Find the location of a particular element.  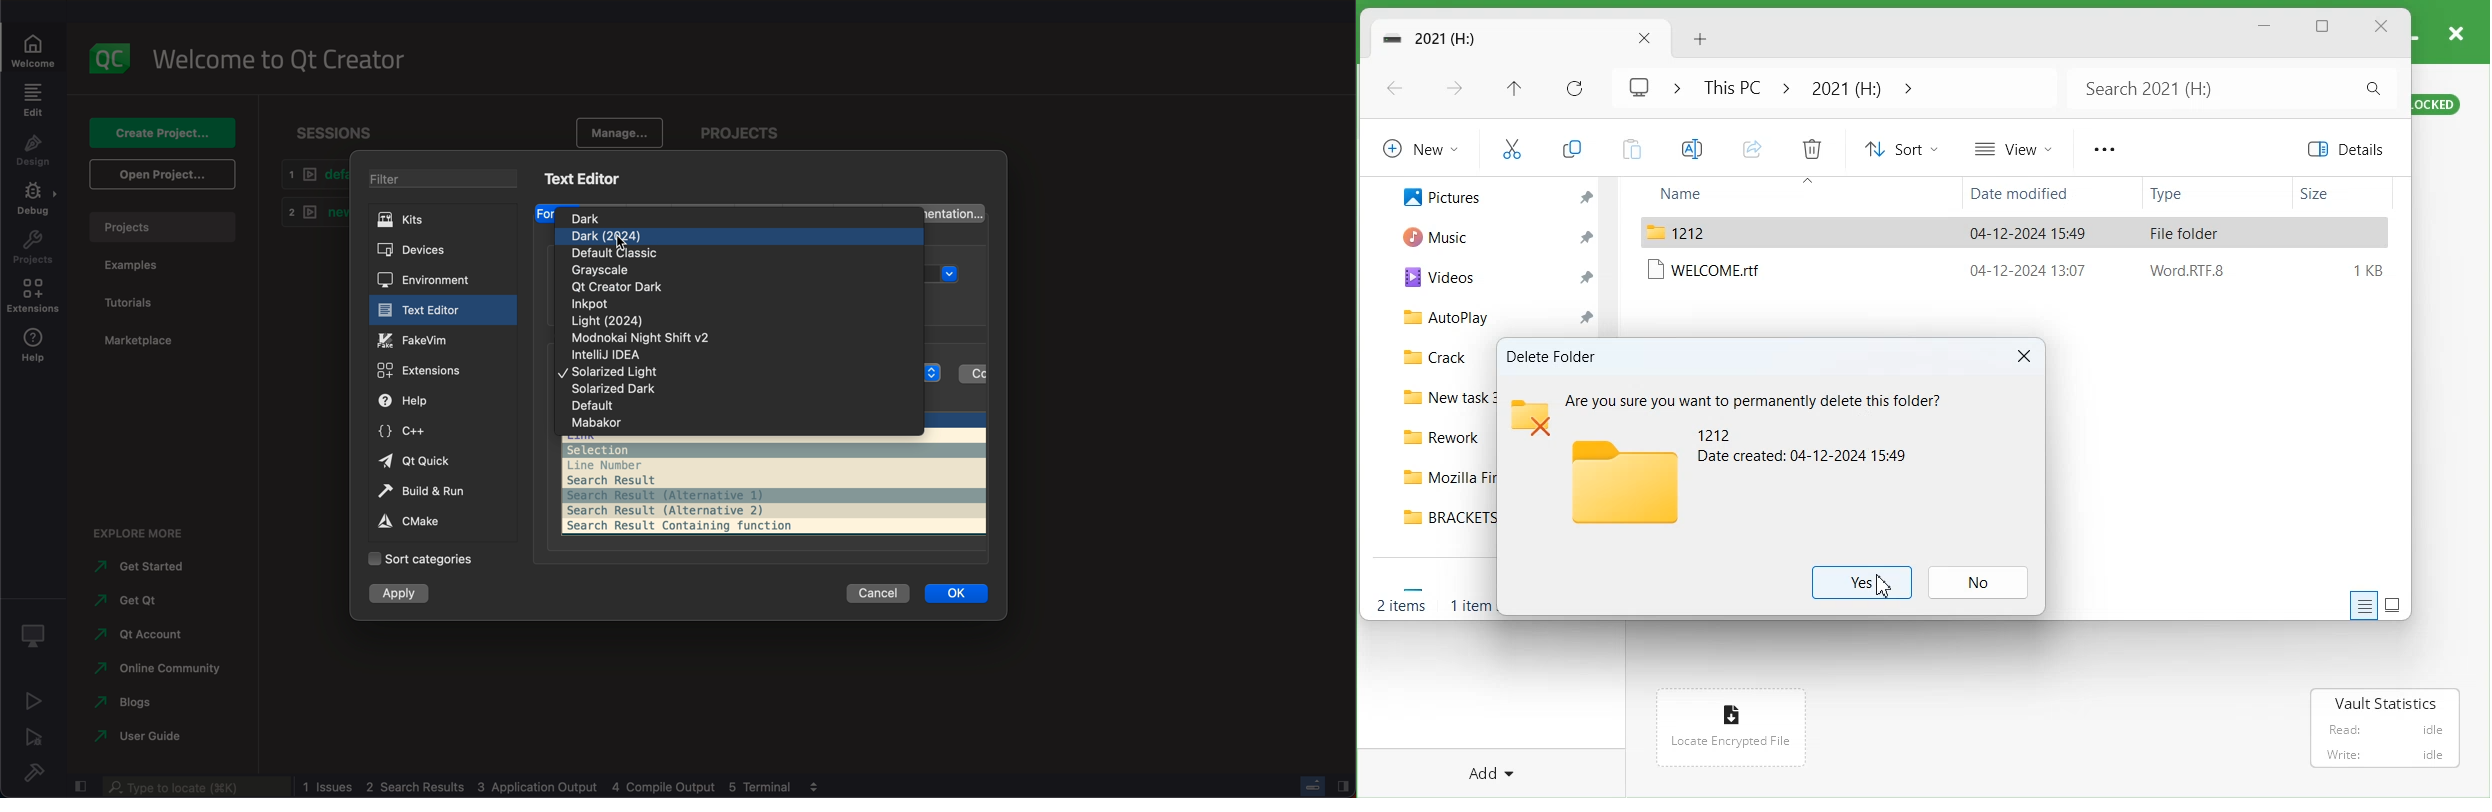

get Qt is located at coordinates (132, 602).